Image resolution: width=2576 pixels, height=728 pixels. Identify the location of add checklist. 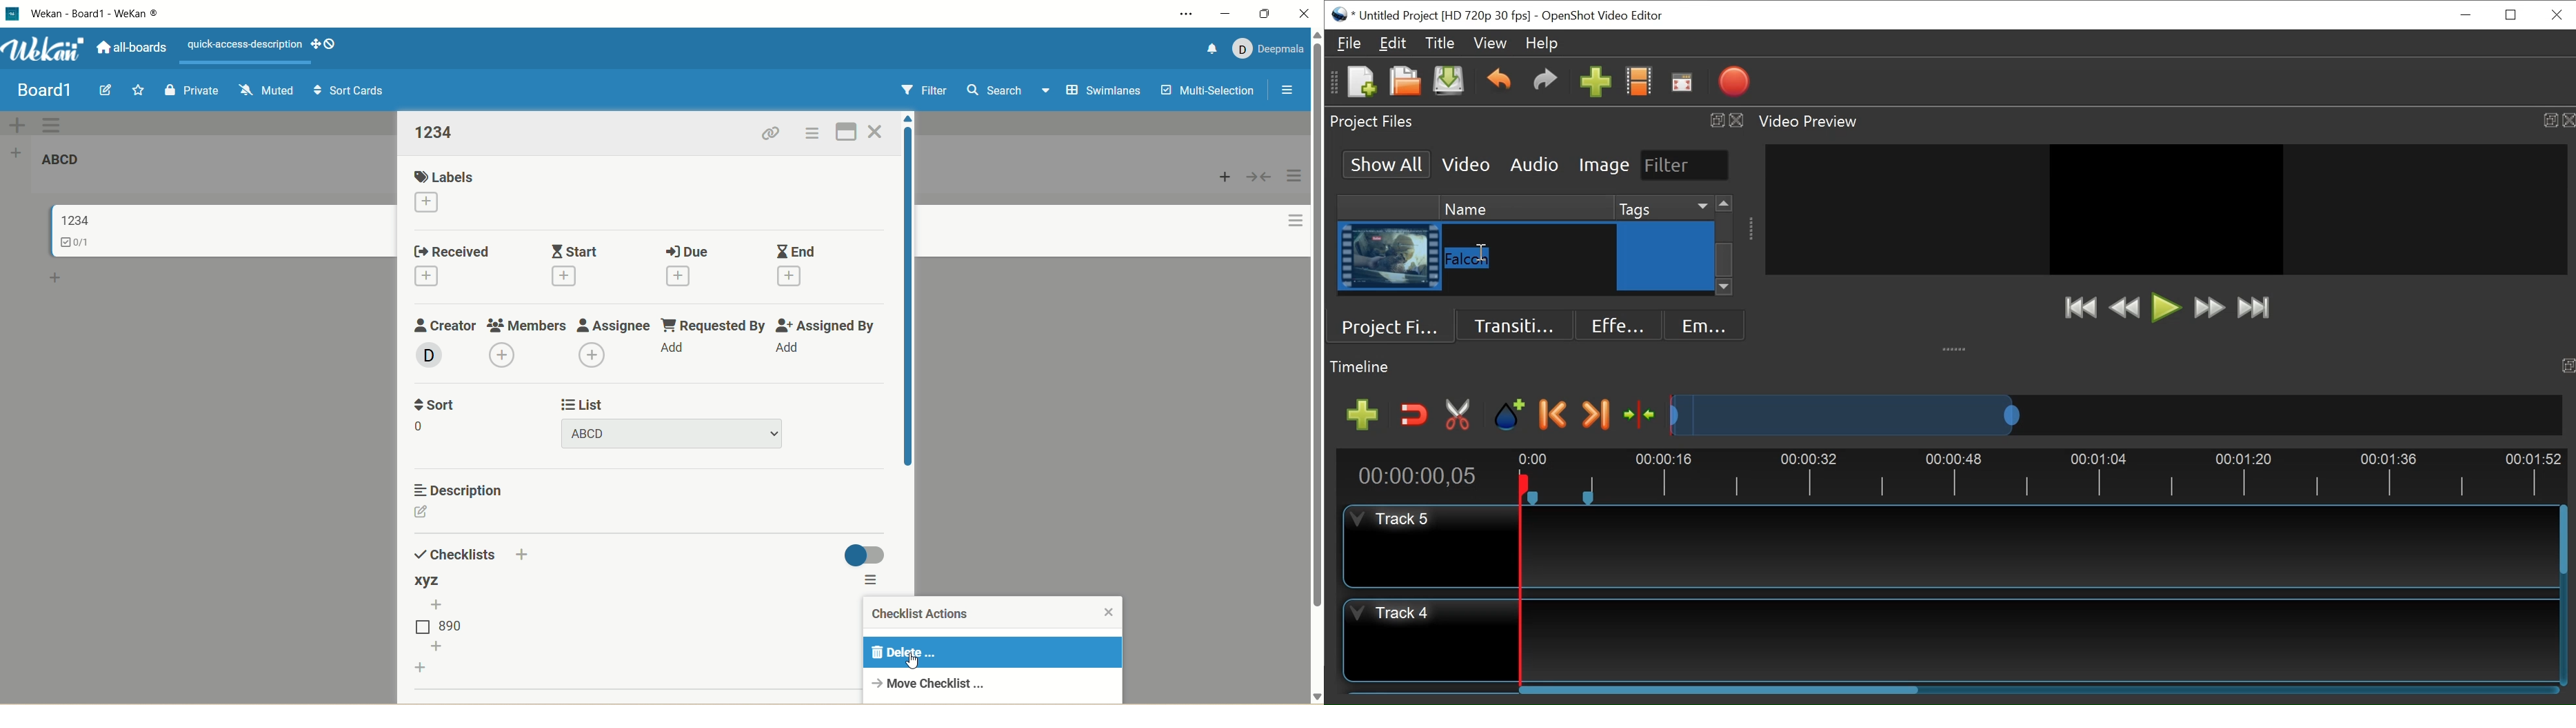
(425, 667).